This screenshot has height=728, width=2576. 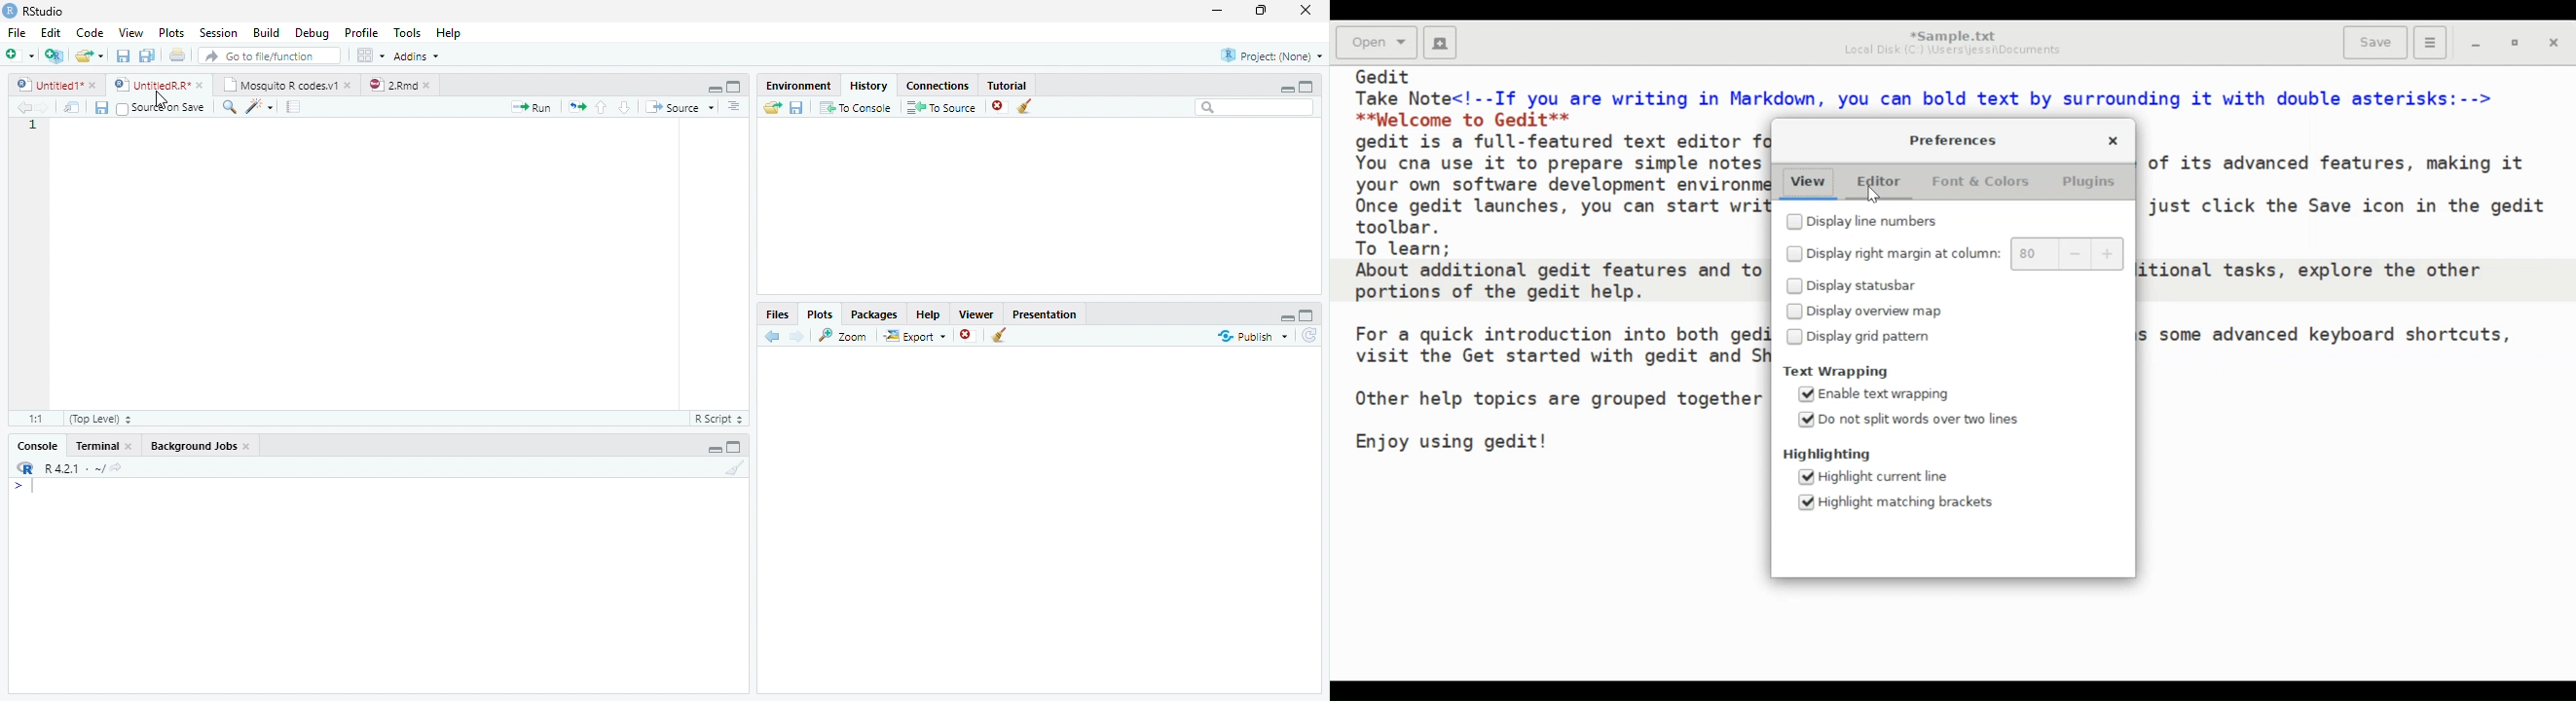 I want to click on Save File, so click(x=797, y=107).